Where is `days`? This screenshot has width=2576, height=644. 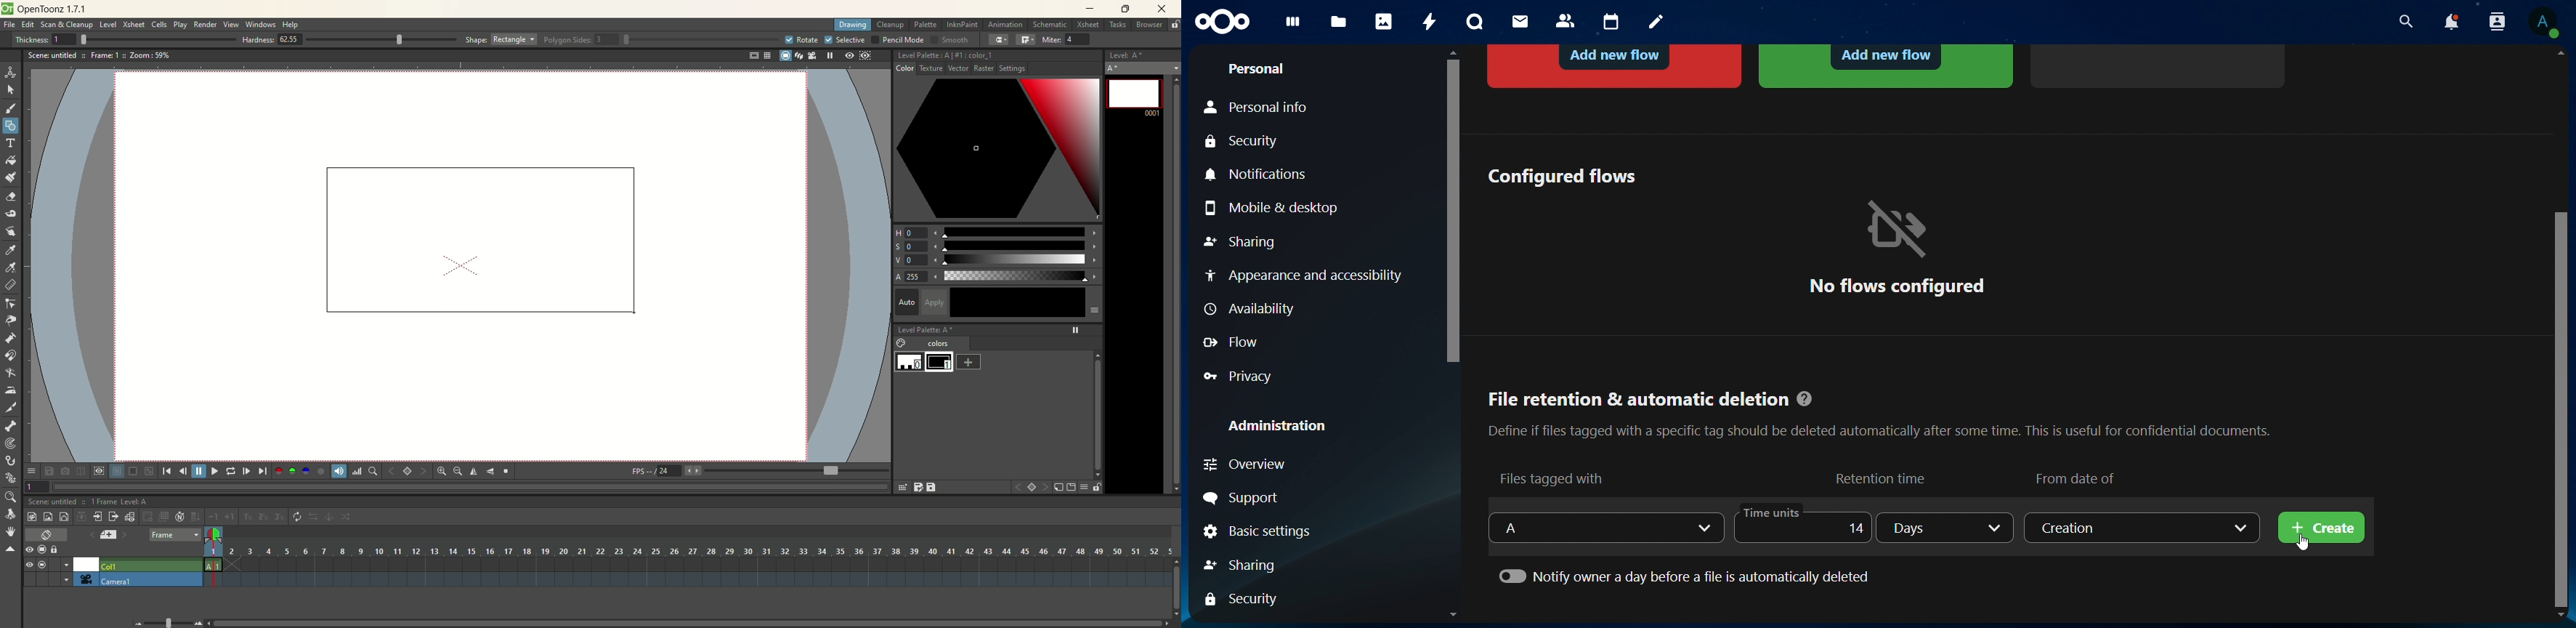
days is located at coordinates (1947, 528).